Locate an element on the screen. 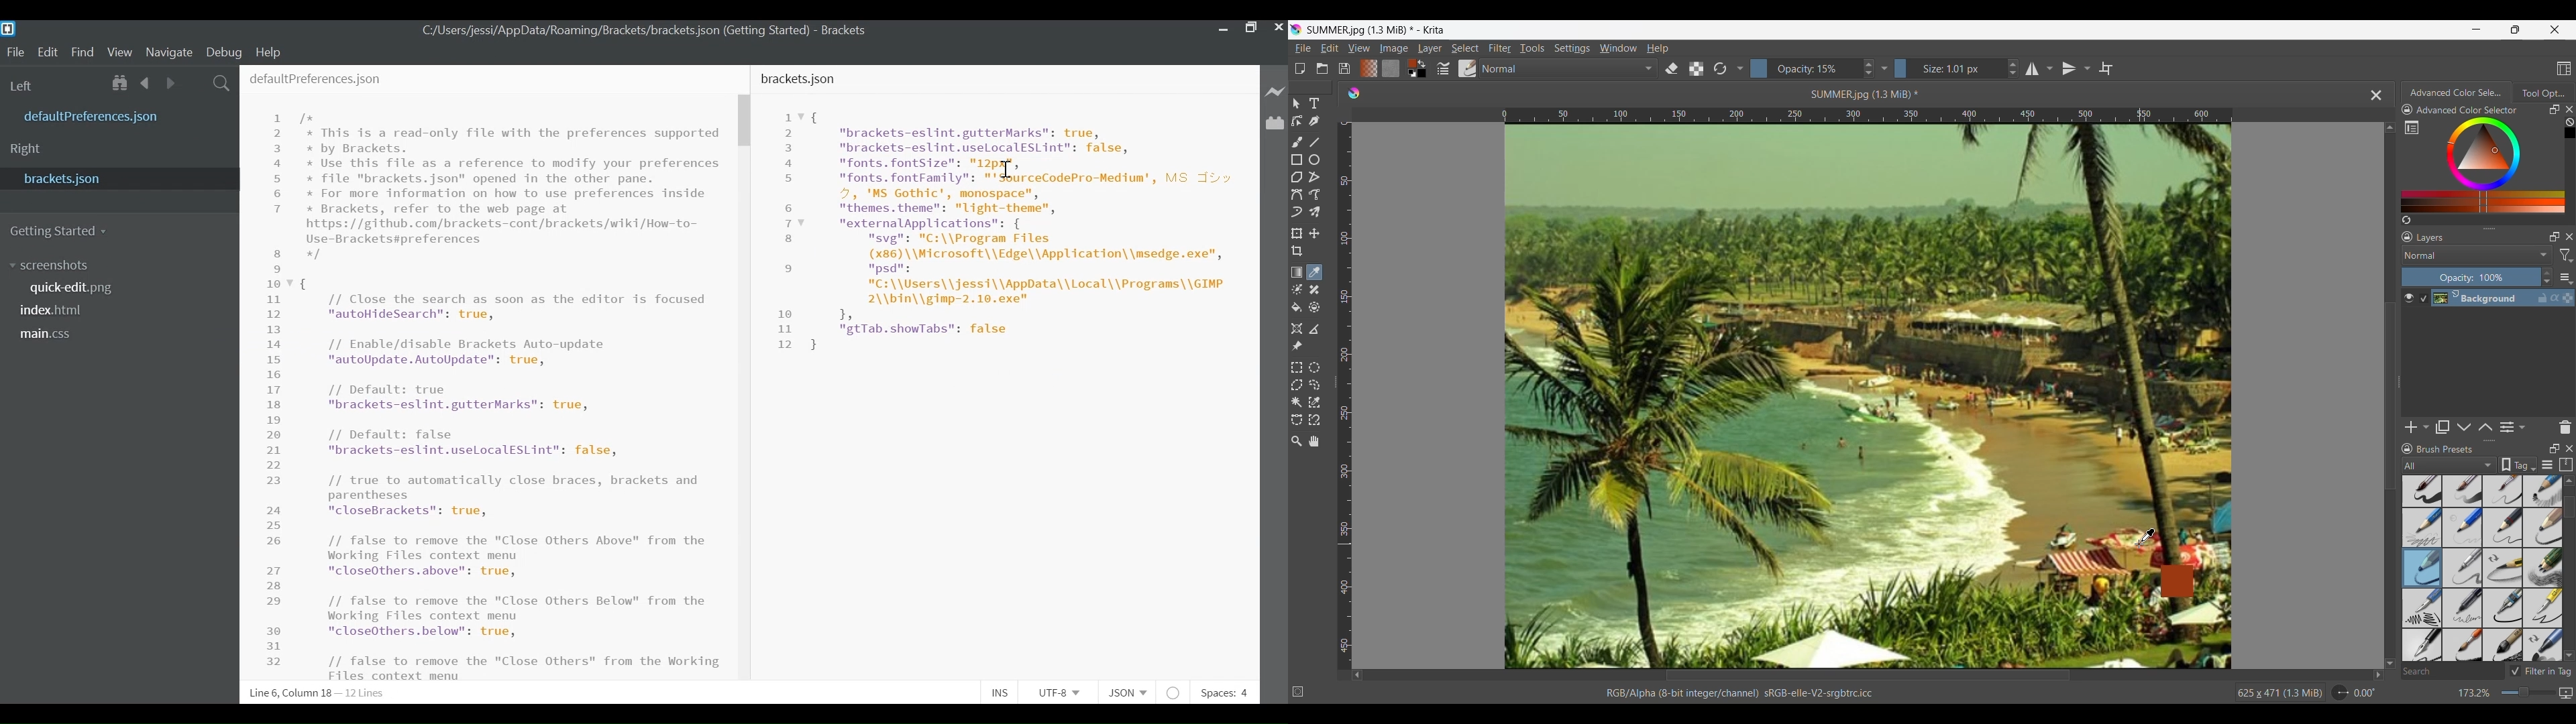 This screenshot has width=2576, height=728. Preview of selected color is located at coordinates (2177, 582).